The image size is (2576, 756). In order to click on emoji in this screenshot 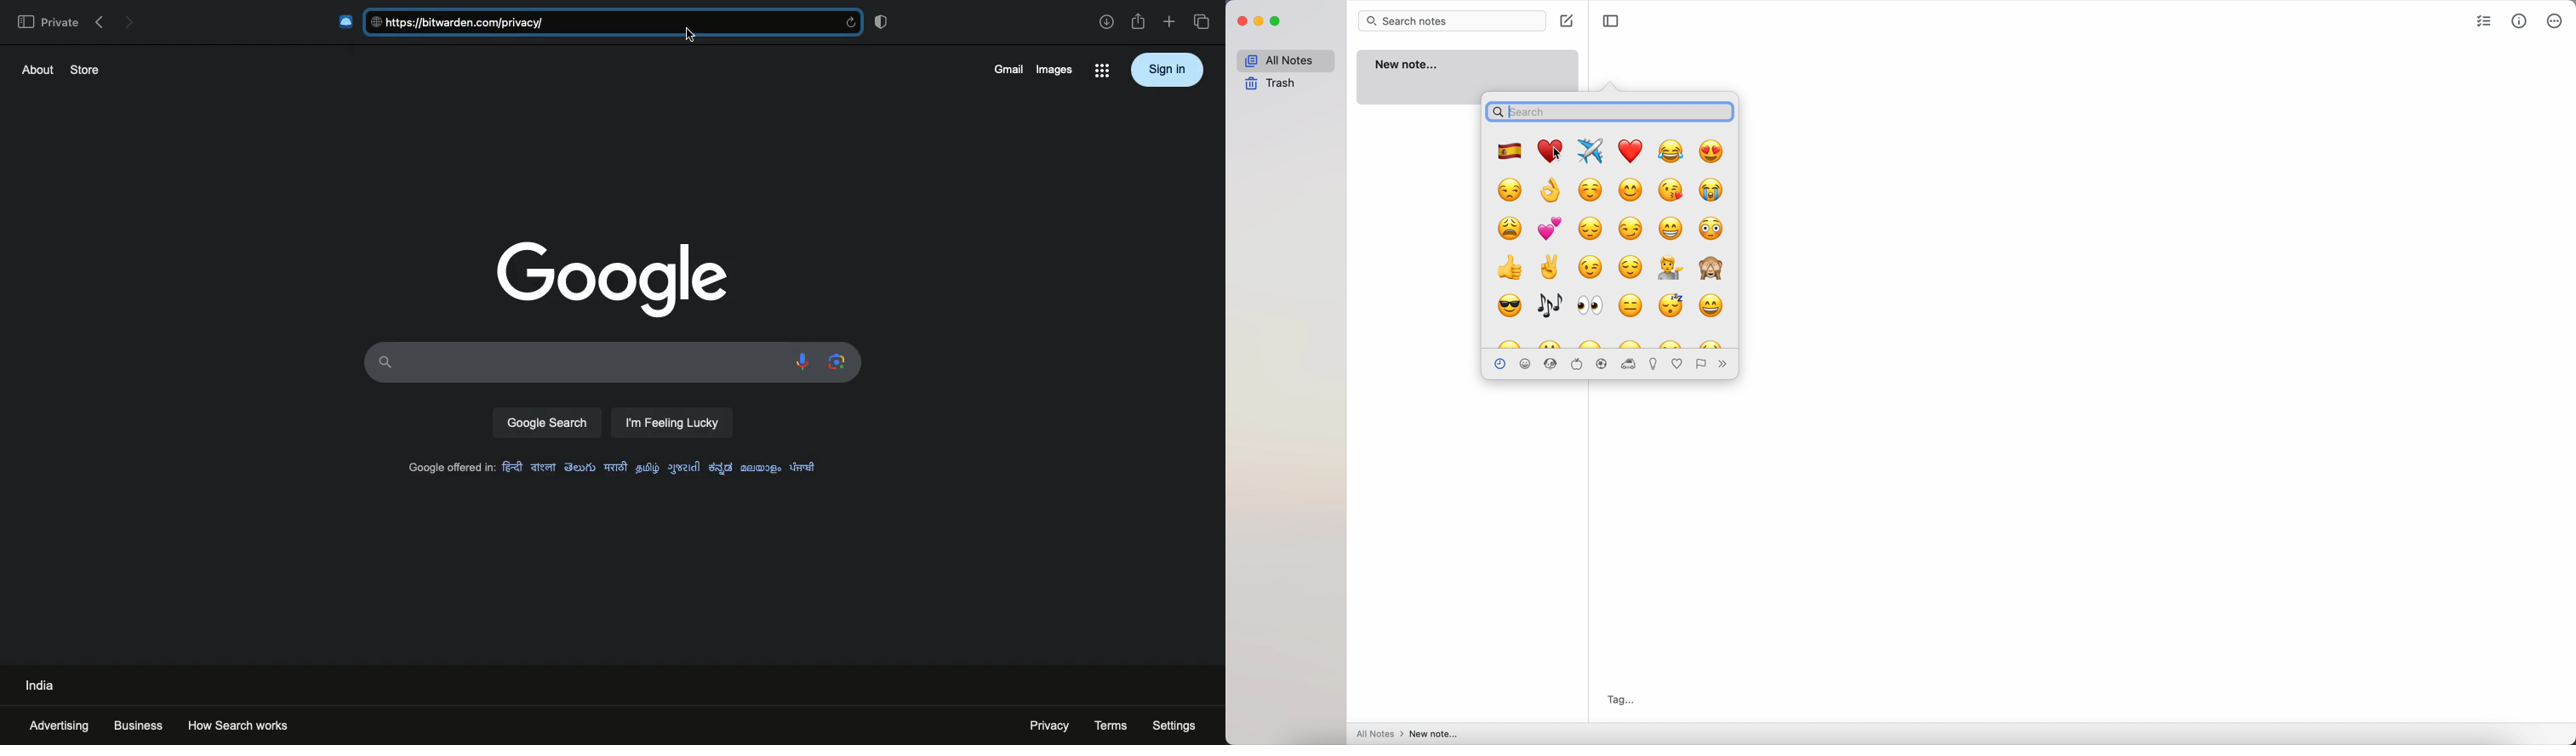, I will do `click(1551, 230)`.